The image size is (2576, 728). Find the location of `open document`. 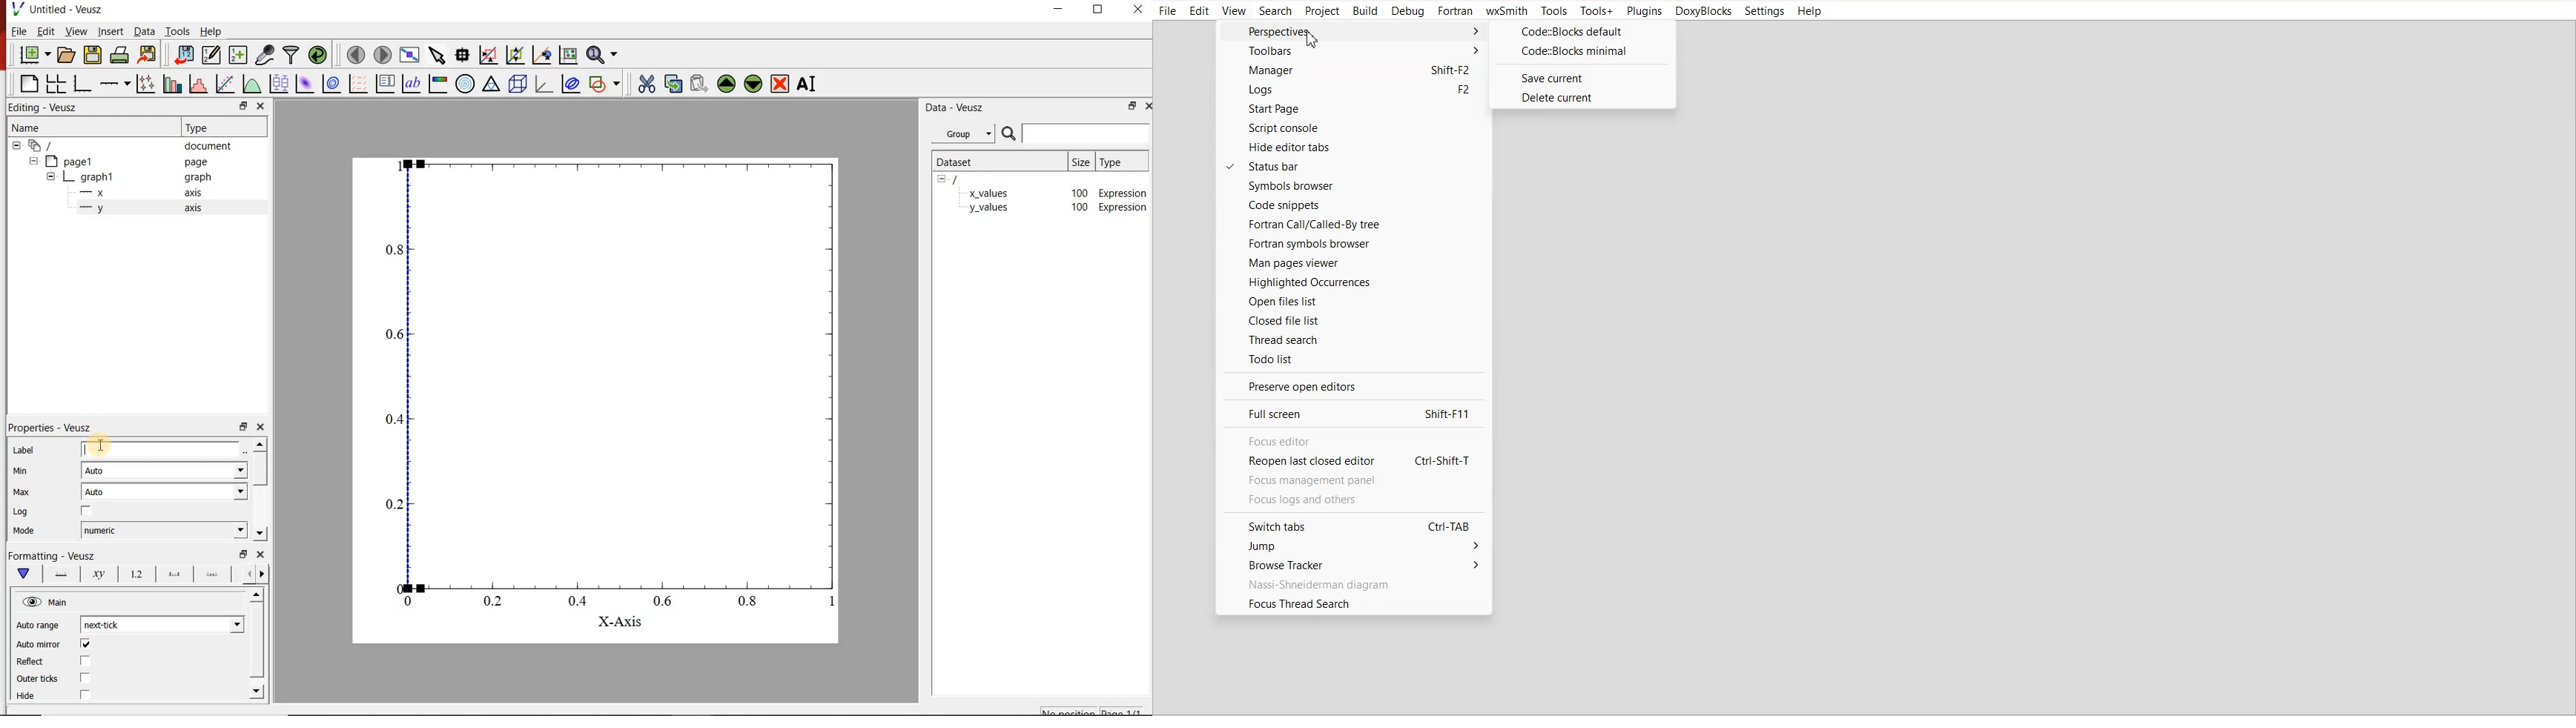

open document is located at coordinates (67, 54).